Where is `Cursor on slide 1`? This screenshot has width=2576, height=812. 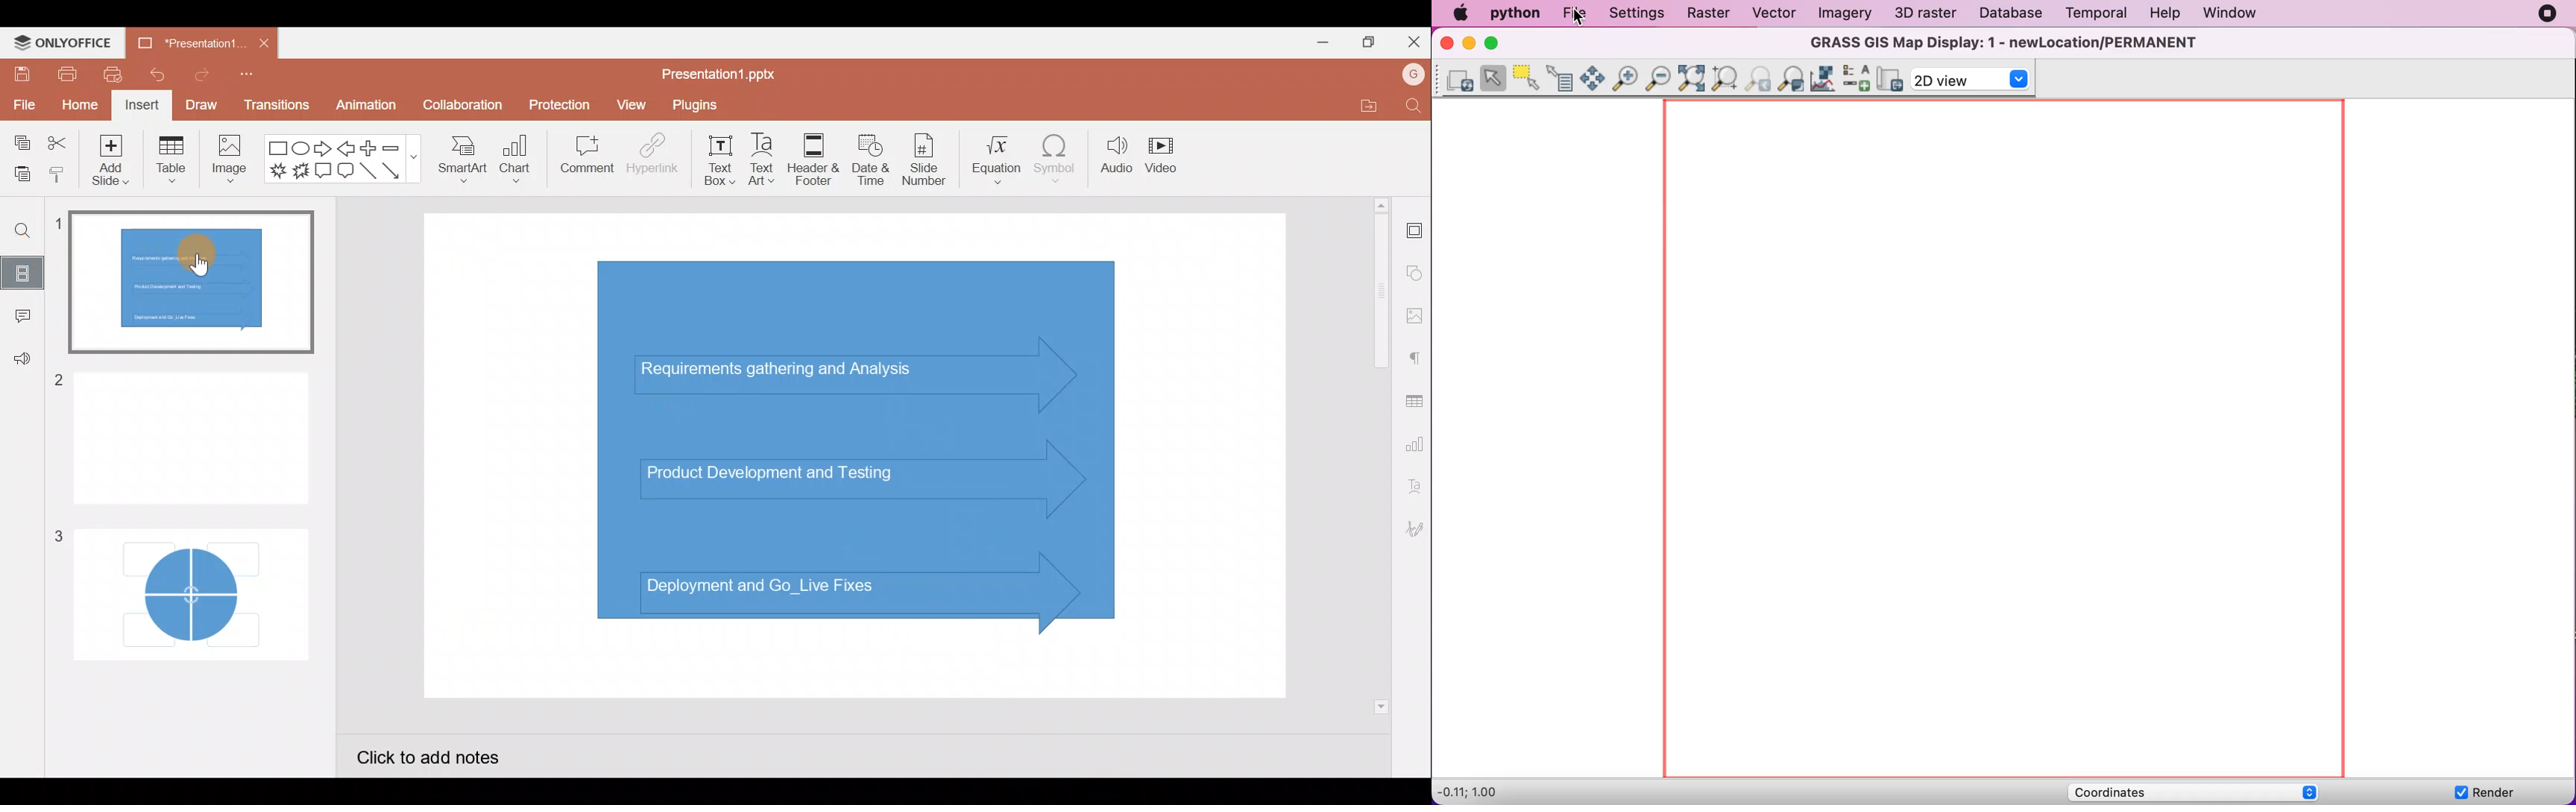
Cursor on slide 1 is located at coordinates (194, 261).